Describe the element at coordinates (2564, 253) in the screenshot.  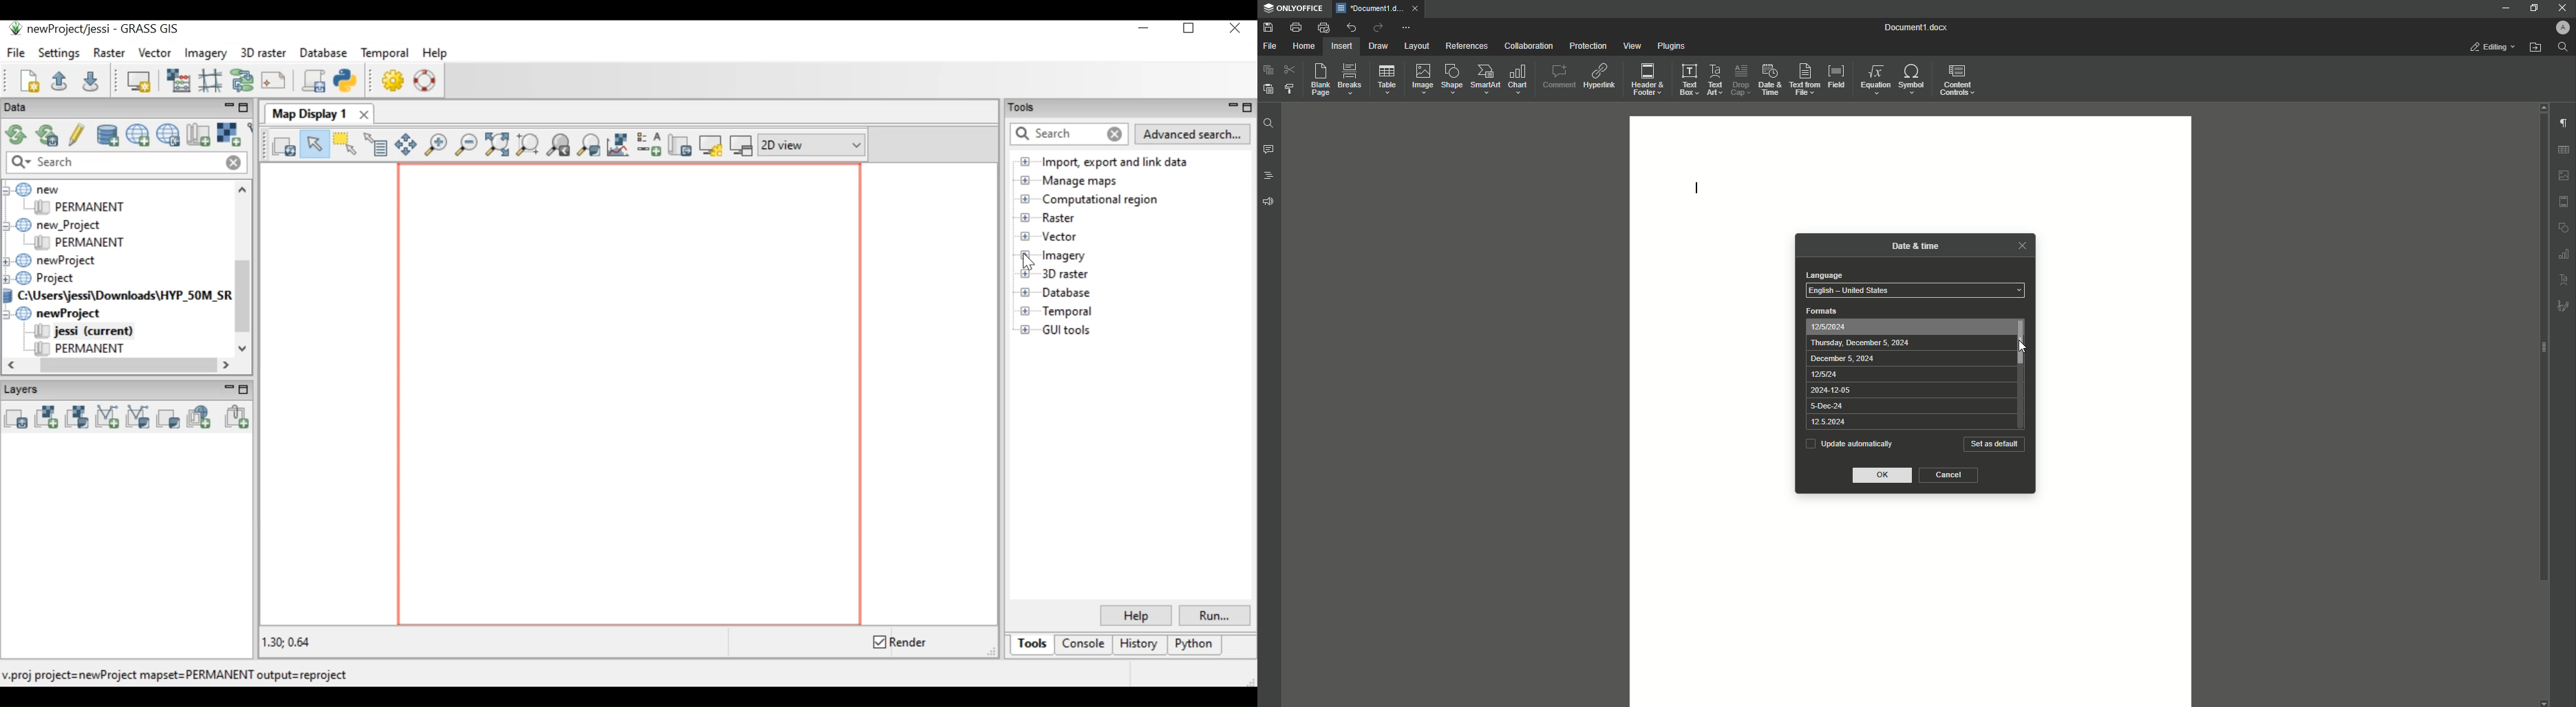
I see `graph settings` at that location.